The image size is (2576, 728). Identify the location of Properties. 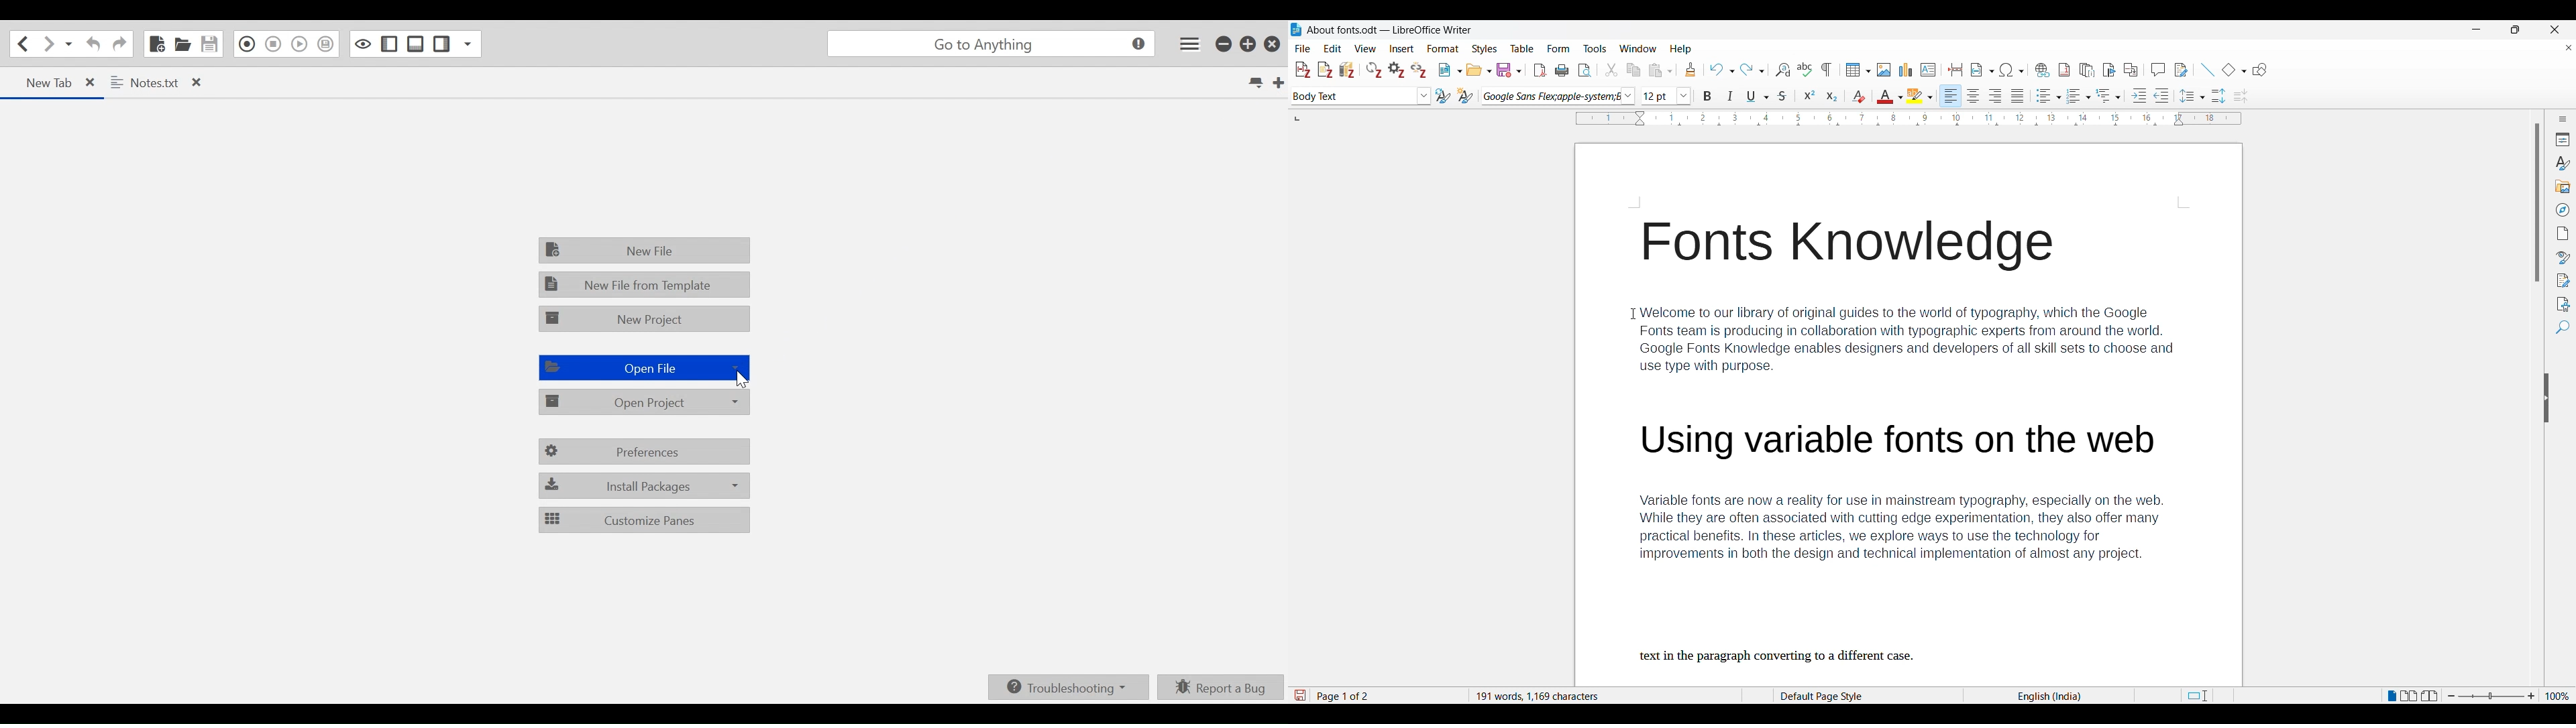
(2563, 139).